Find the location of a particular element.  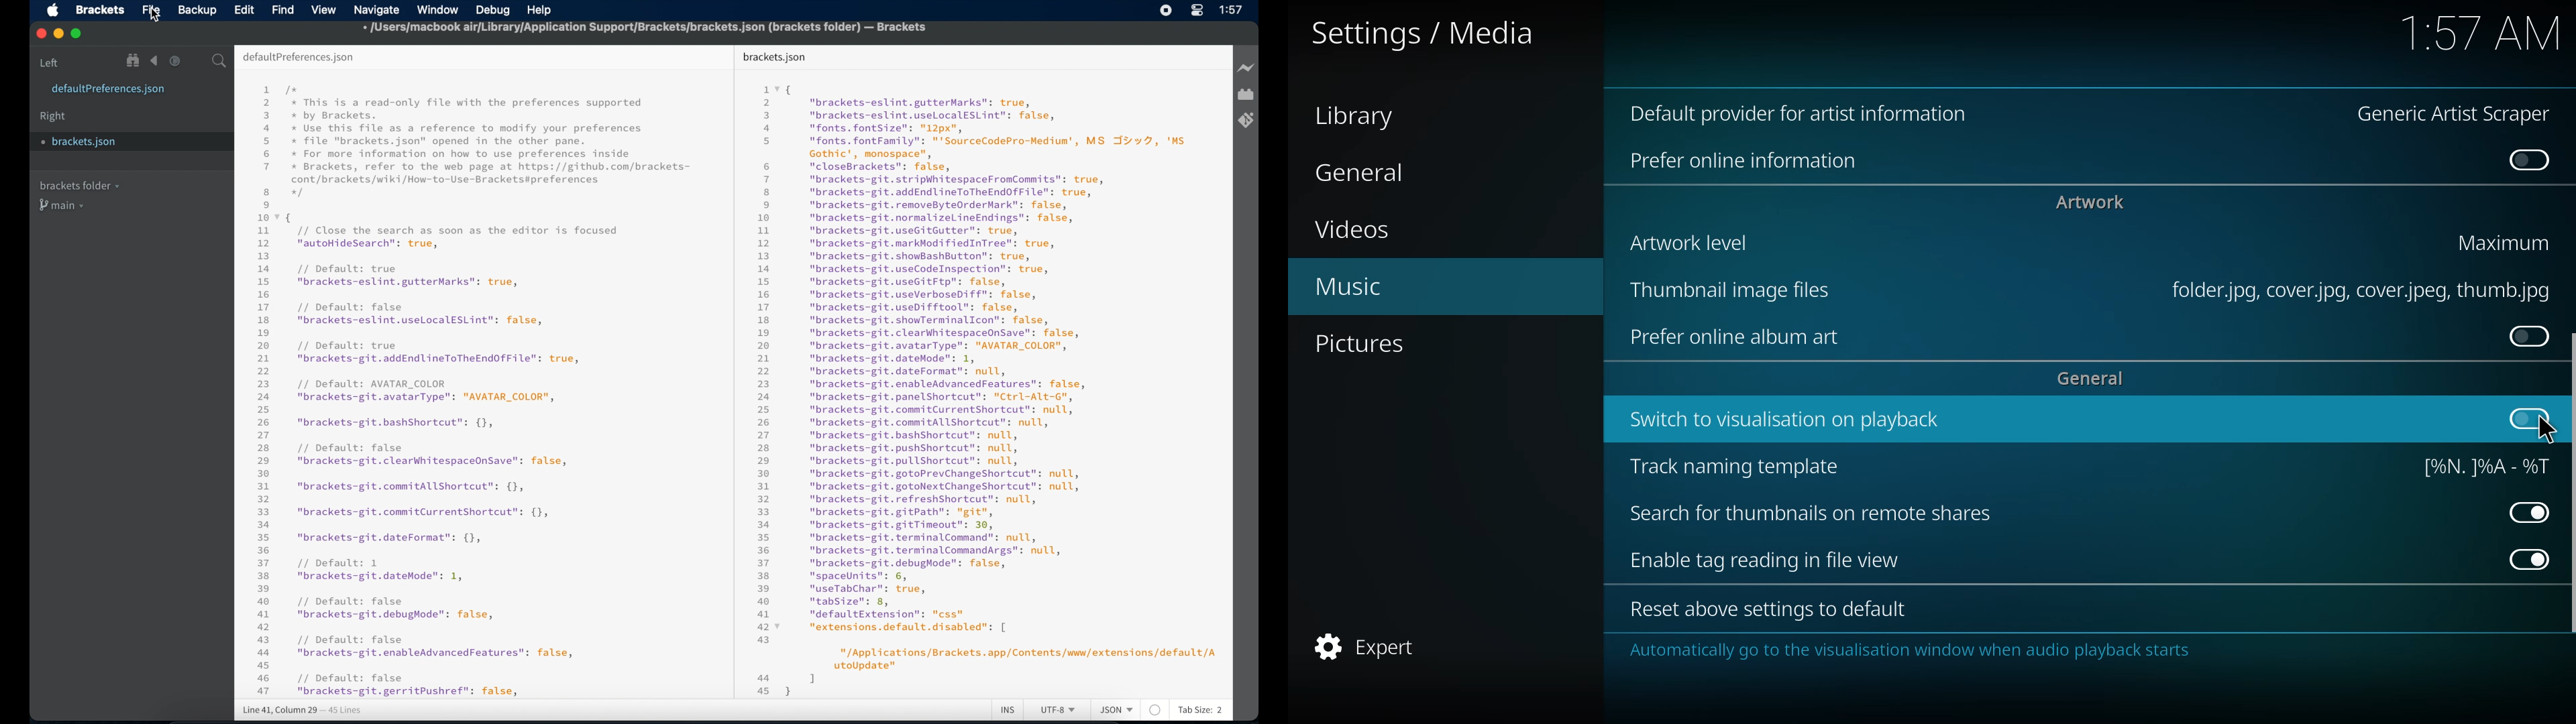

edit is located at coordinates (244, 9).